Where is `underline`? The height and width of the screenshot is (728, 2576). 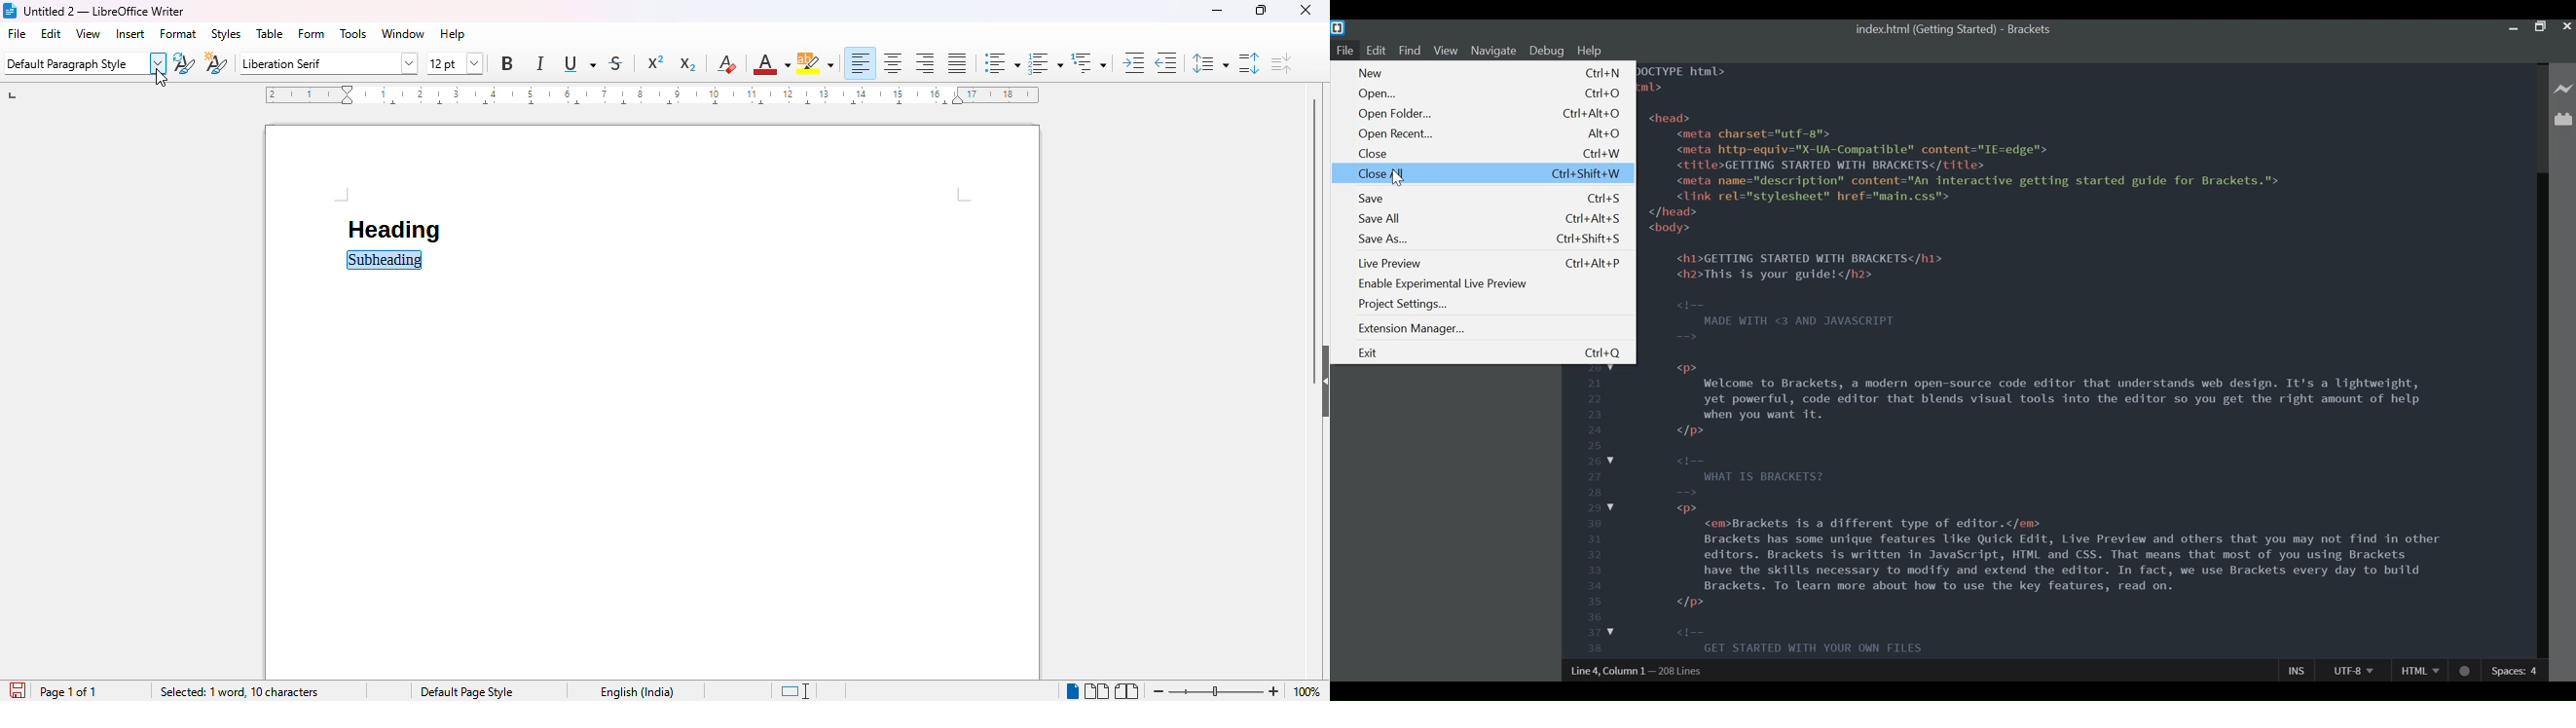 underline is located at coordinates (577, 64).